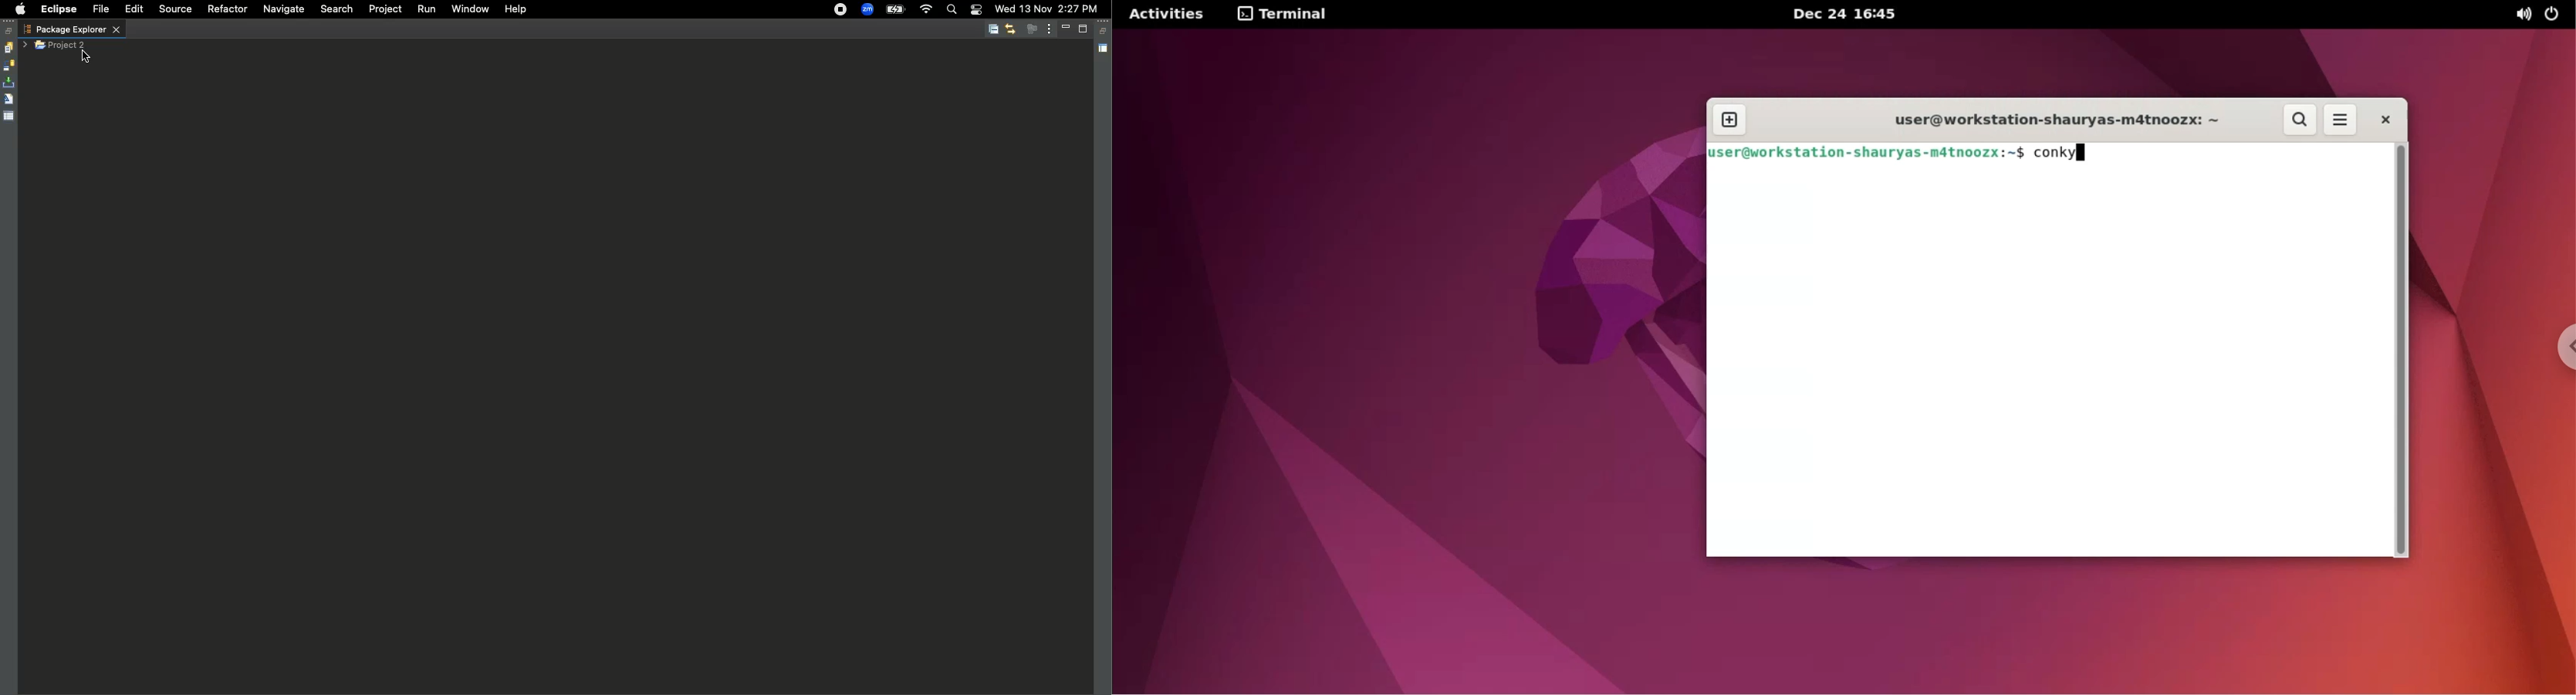 The image size is (2576, 700). What do you see at coordinates (973, 9) in the screenshot?
I see `Notification` at bounding box center [973, 9].